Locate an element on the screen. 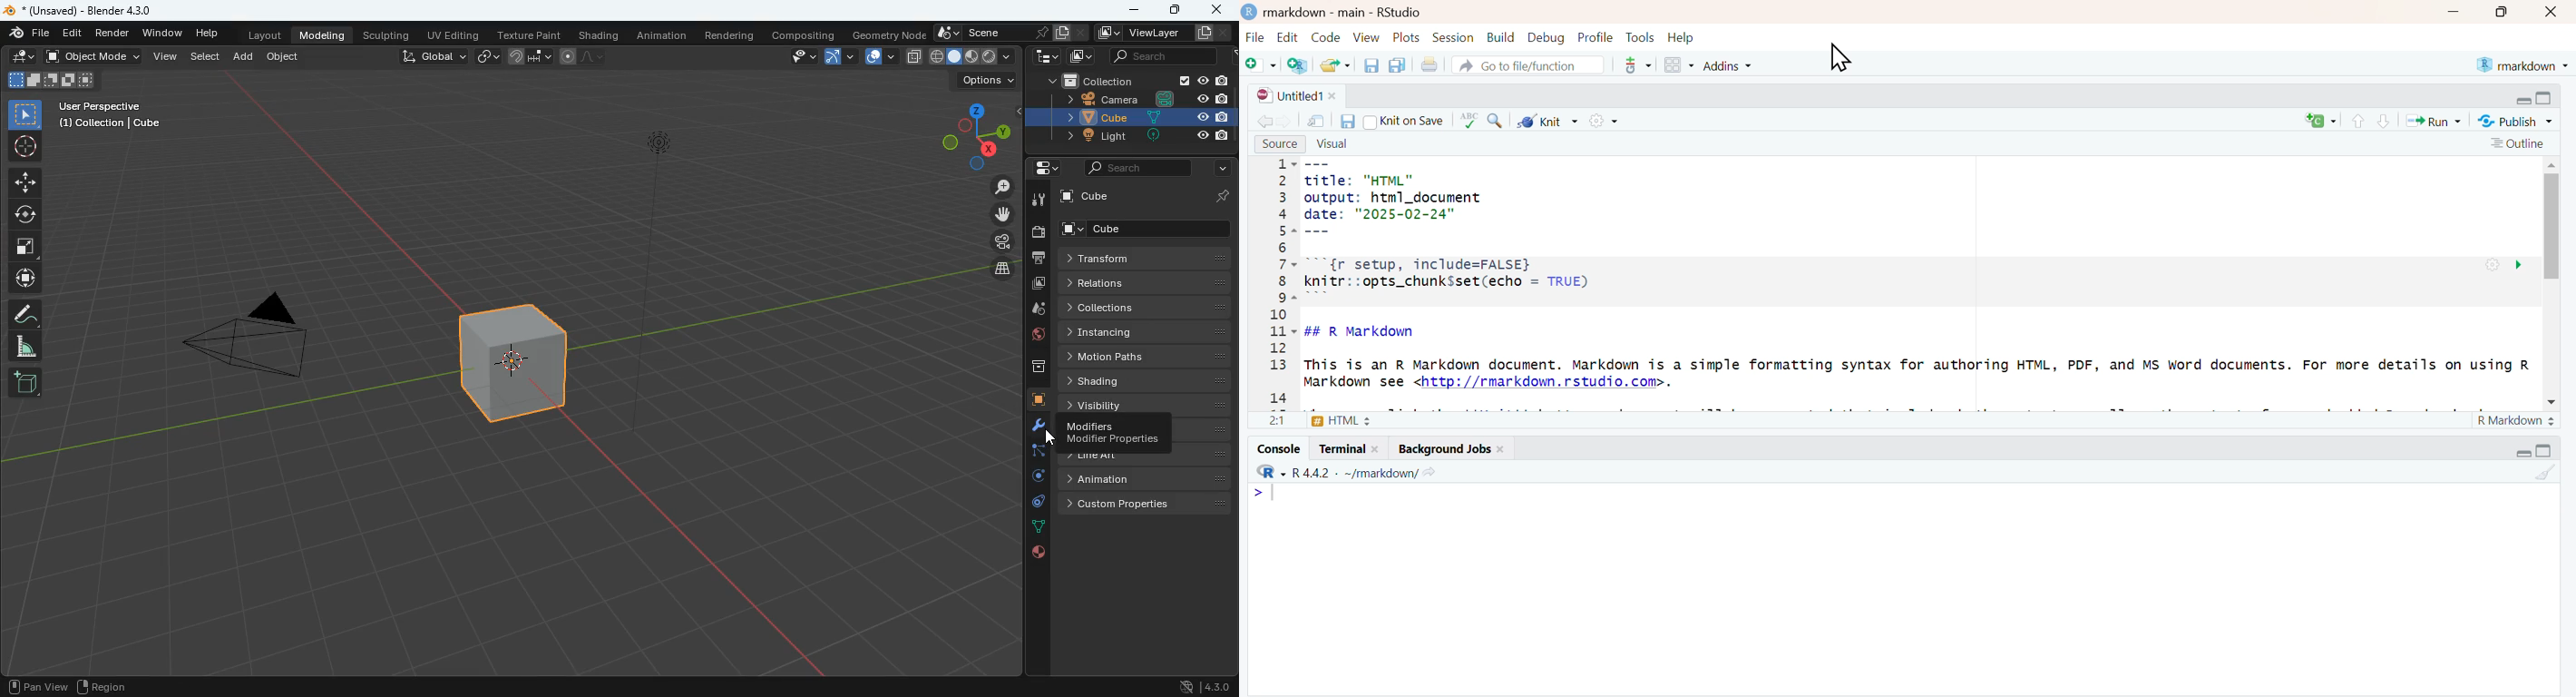 This screenshot has height=700, width=2576. Debug is located at coordinates (1546, 38).